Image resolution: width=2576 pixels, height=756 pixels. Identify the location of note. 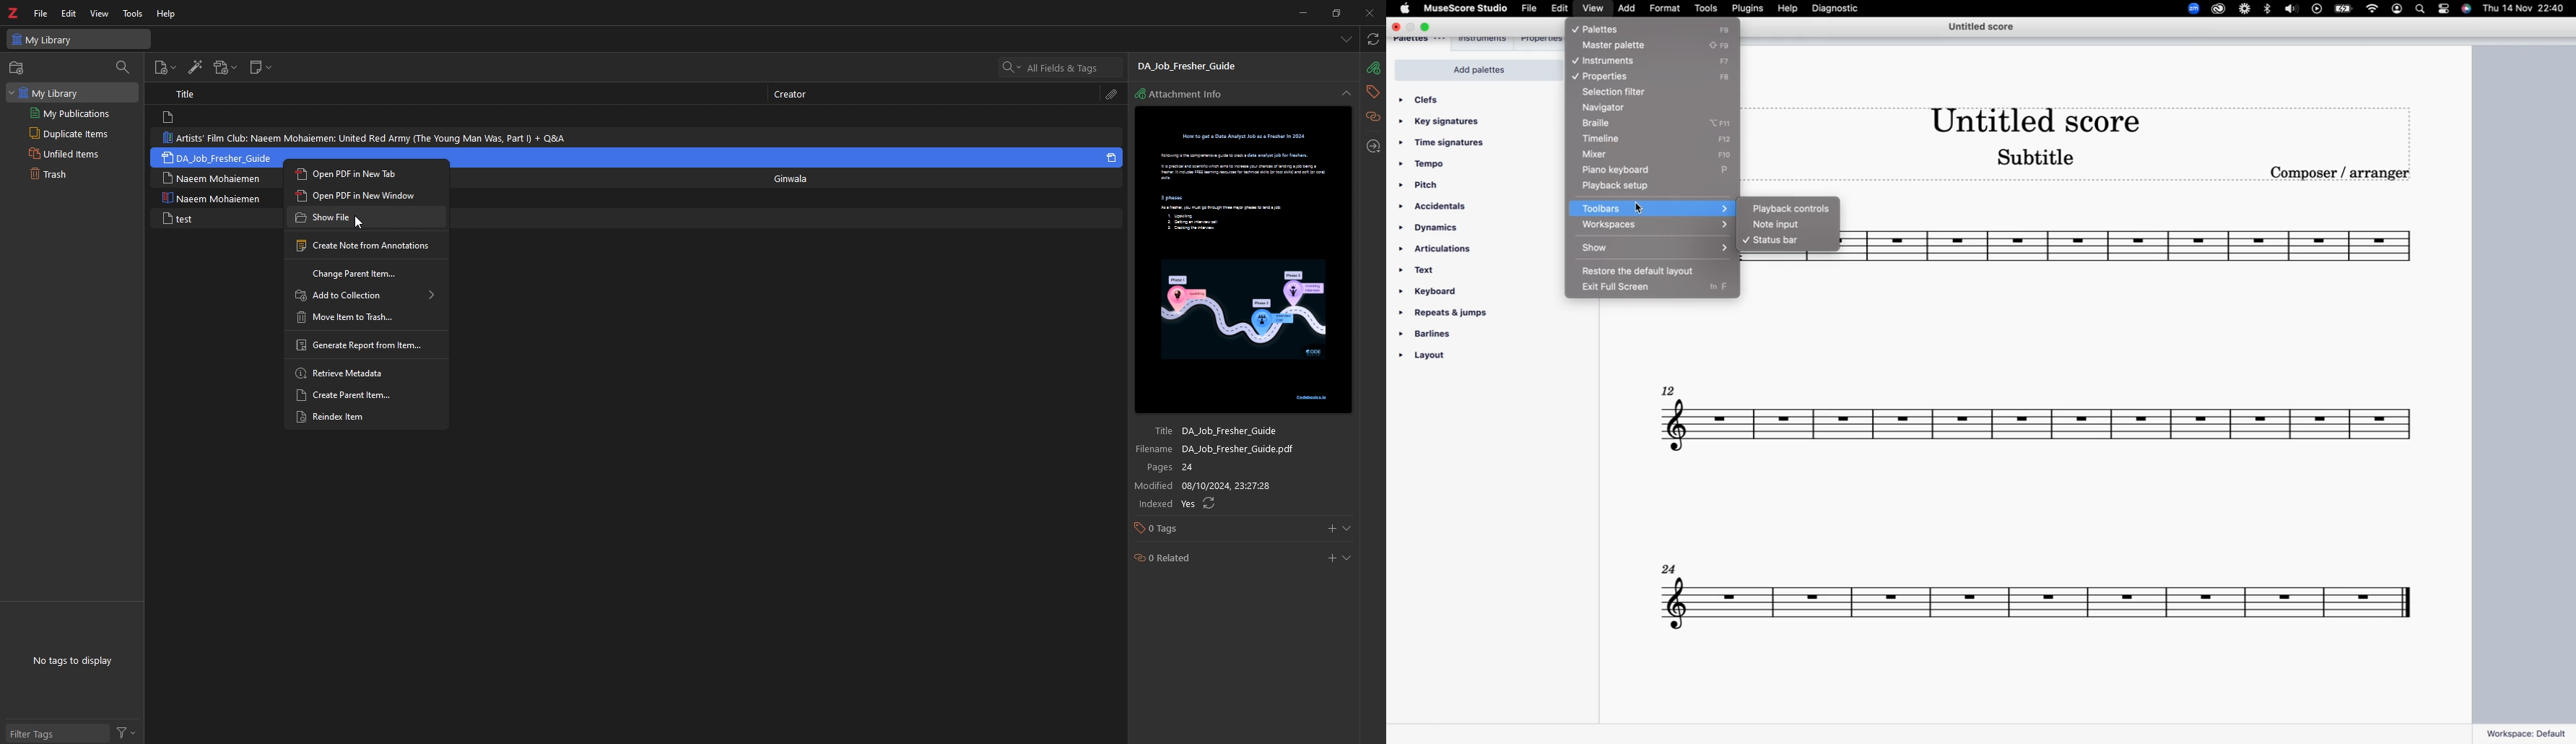
(215, 196).